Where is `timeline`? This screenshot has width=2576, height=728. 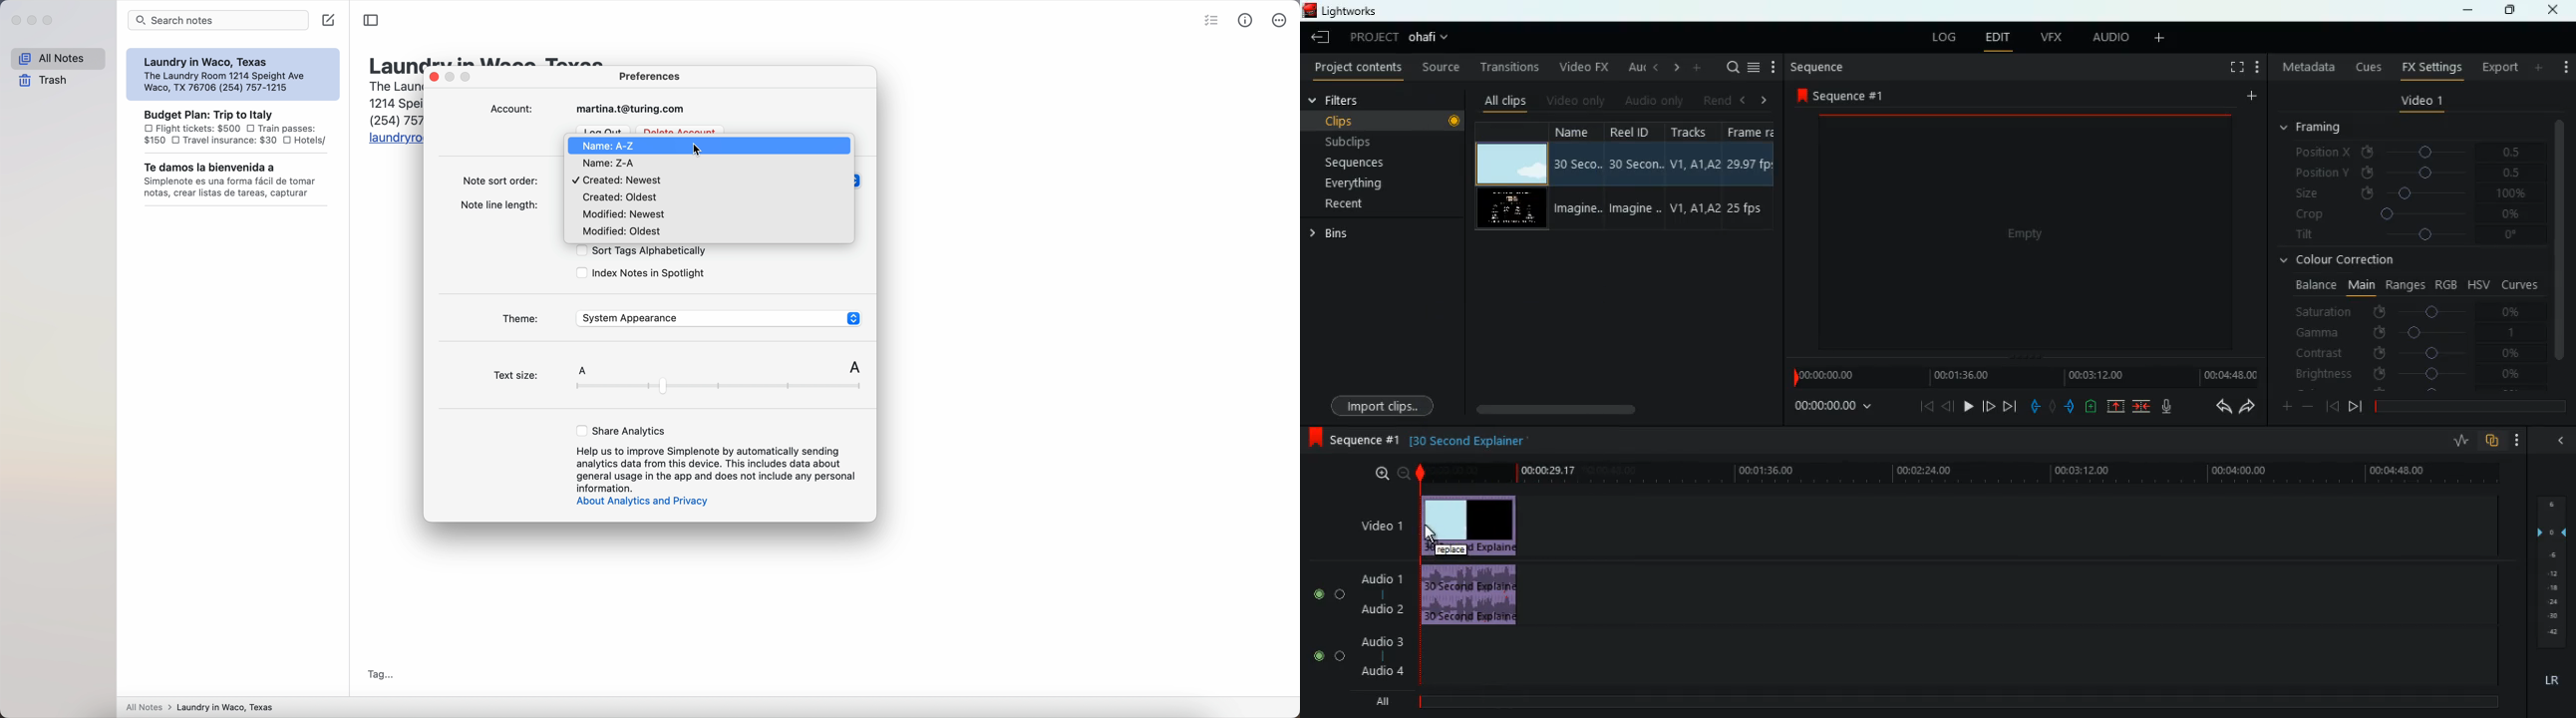 timeline is located at coordinates (2467, 406).